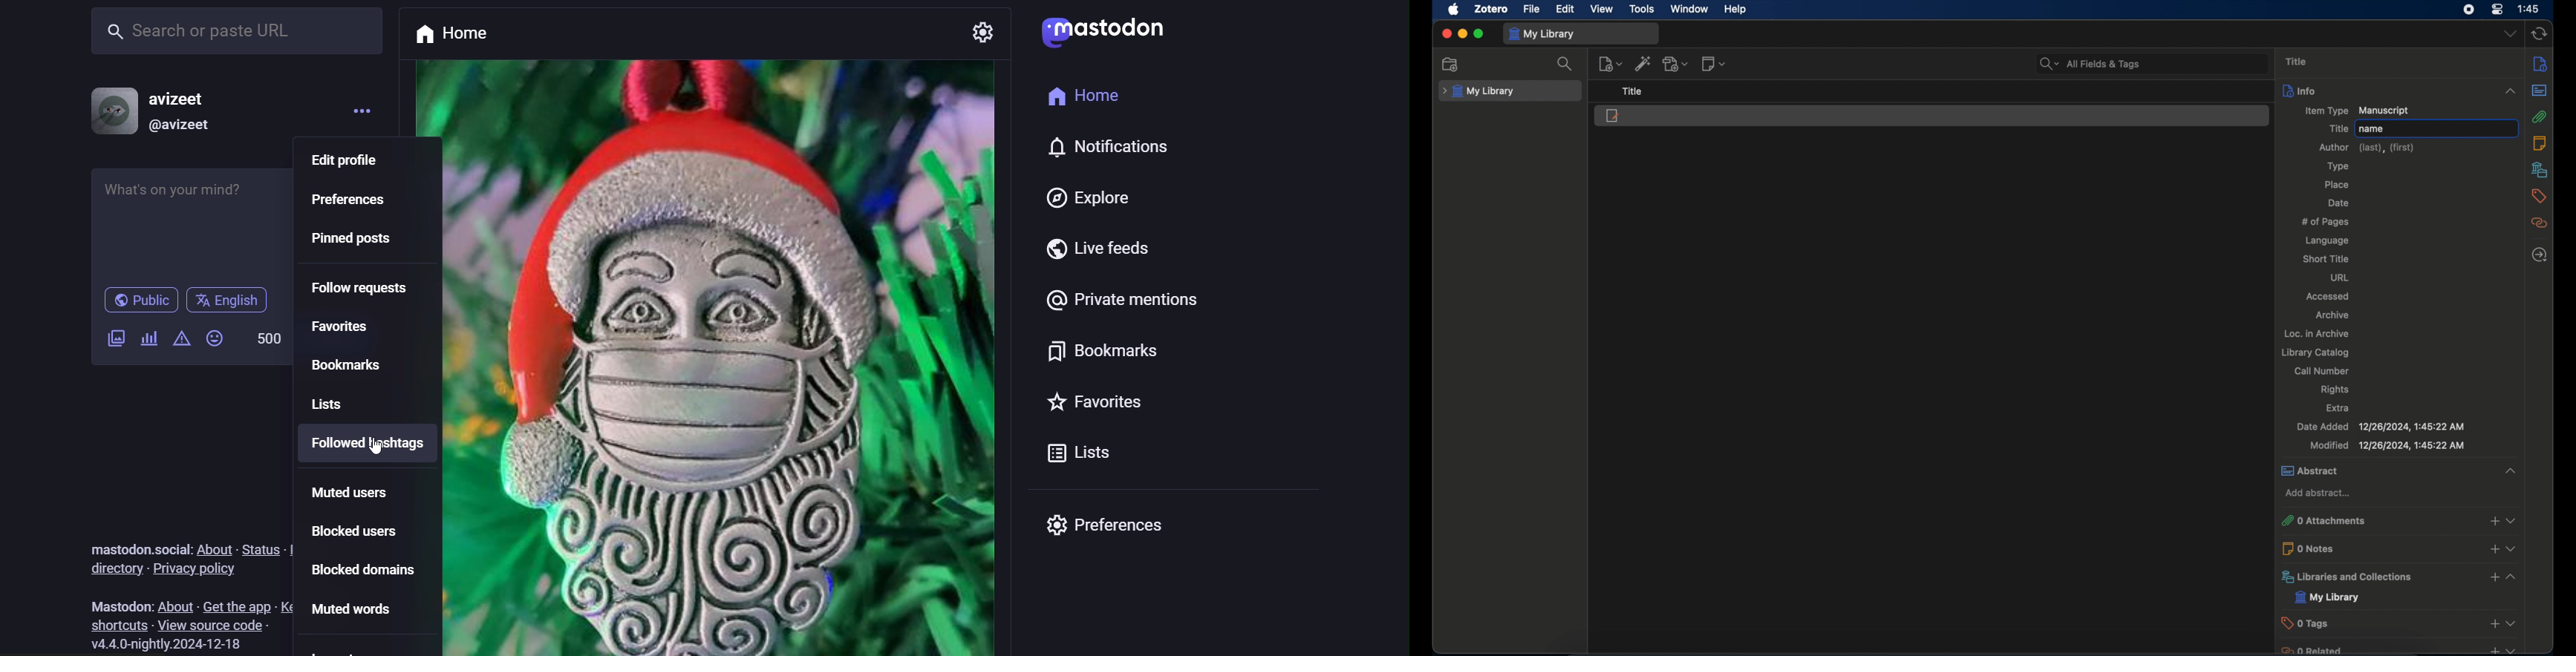  I want to click on no of pages, so click(2326, 222).